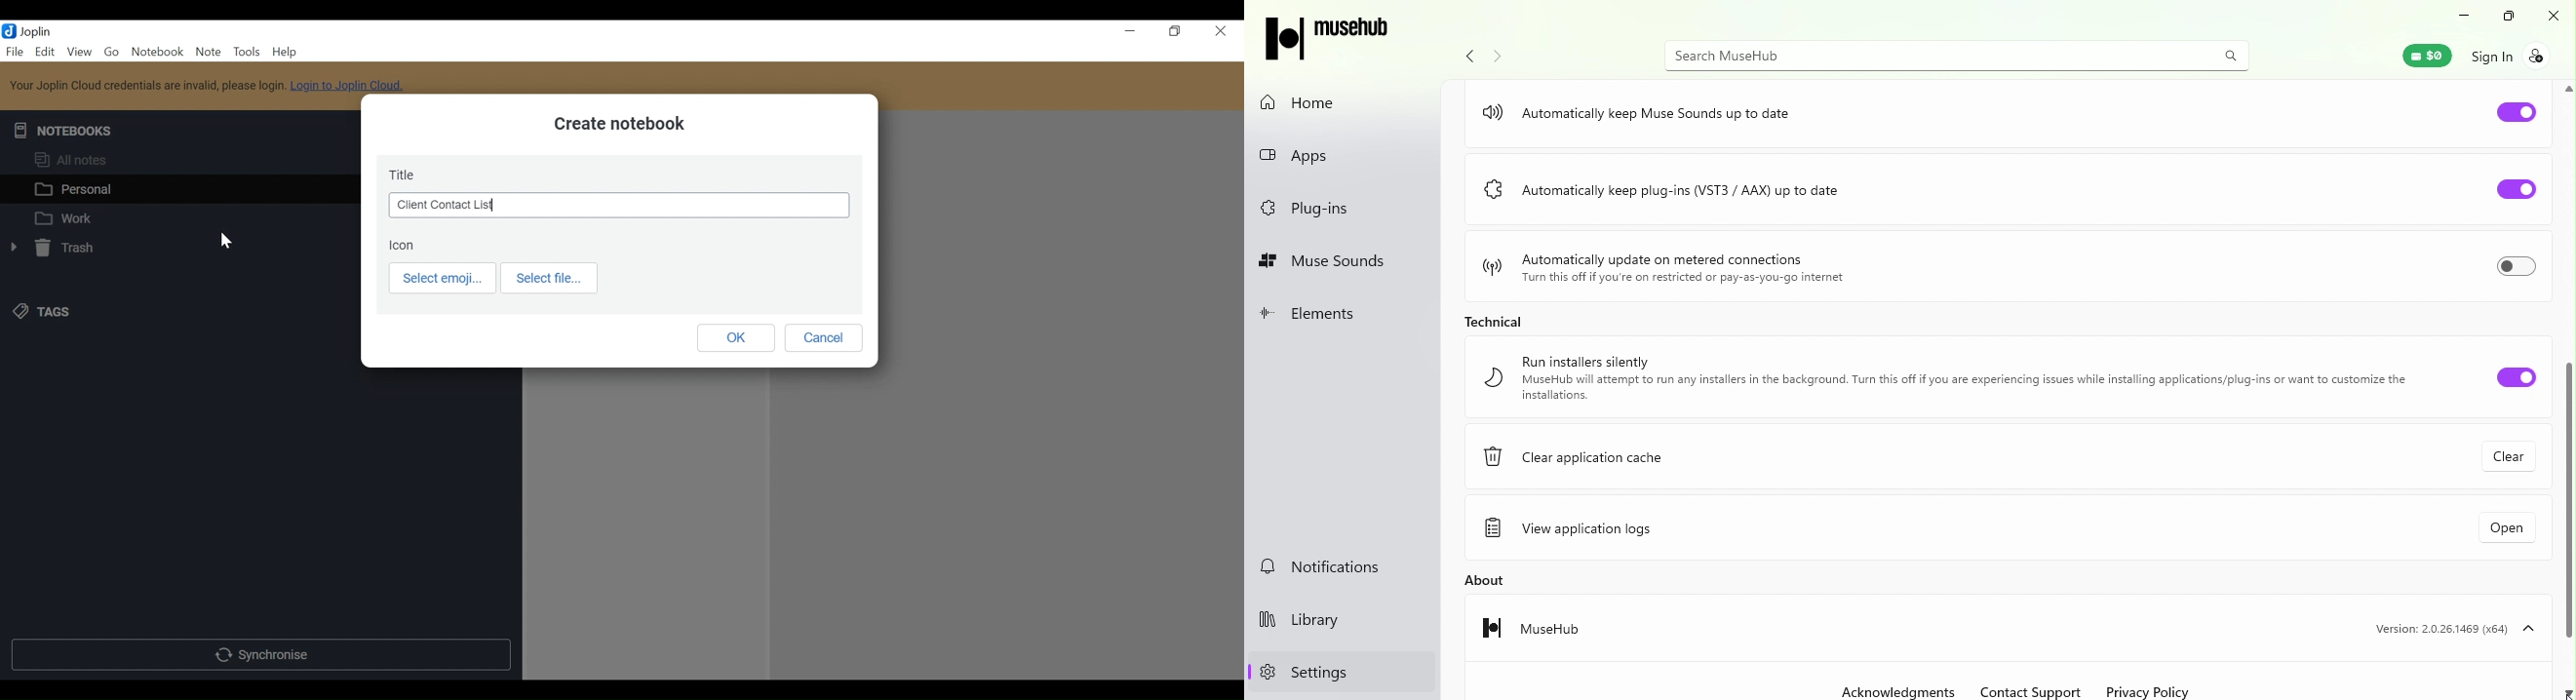  I want to click on Your Joplin Cloud credentials are invalid, please login. Login to Joplin Cloud., so click(216, 85).